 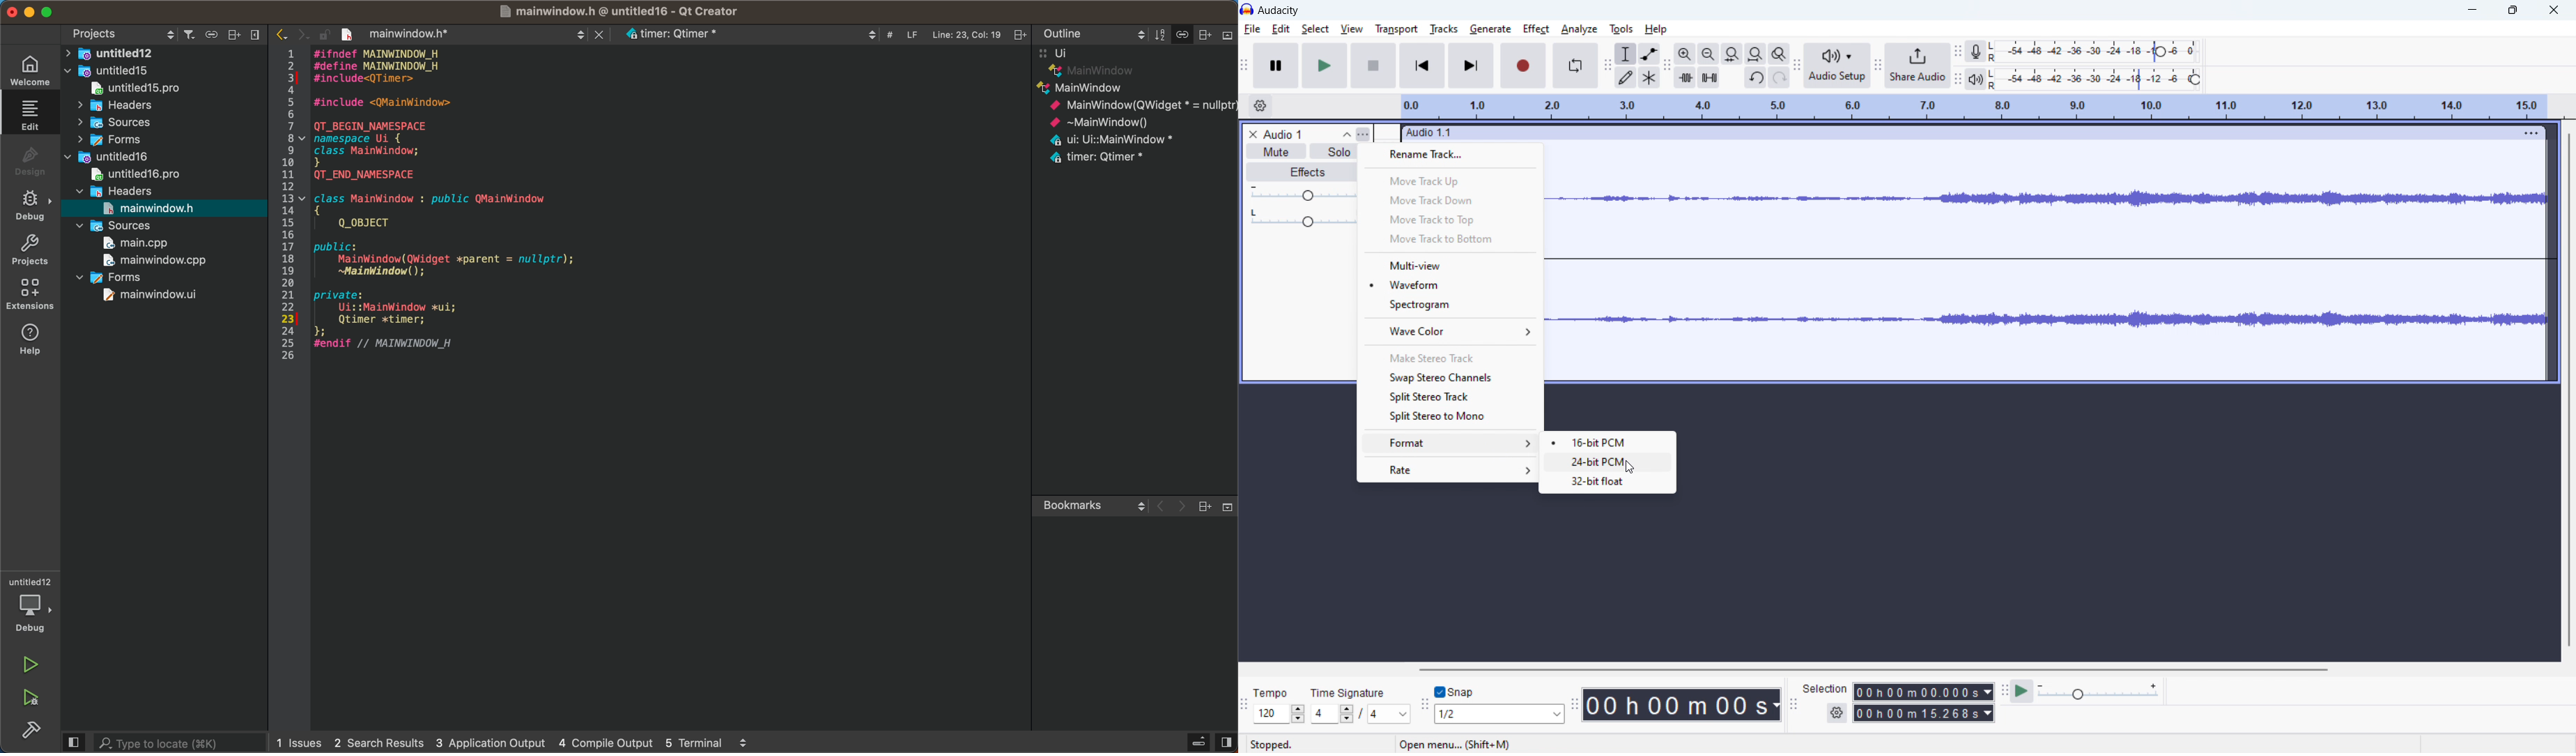 What do you see at coordinates (1667, 65) in the screenshot?
I see `edit toolbar` at bounding box center [1667, 65].